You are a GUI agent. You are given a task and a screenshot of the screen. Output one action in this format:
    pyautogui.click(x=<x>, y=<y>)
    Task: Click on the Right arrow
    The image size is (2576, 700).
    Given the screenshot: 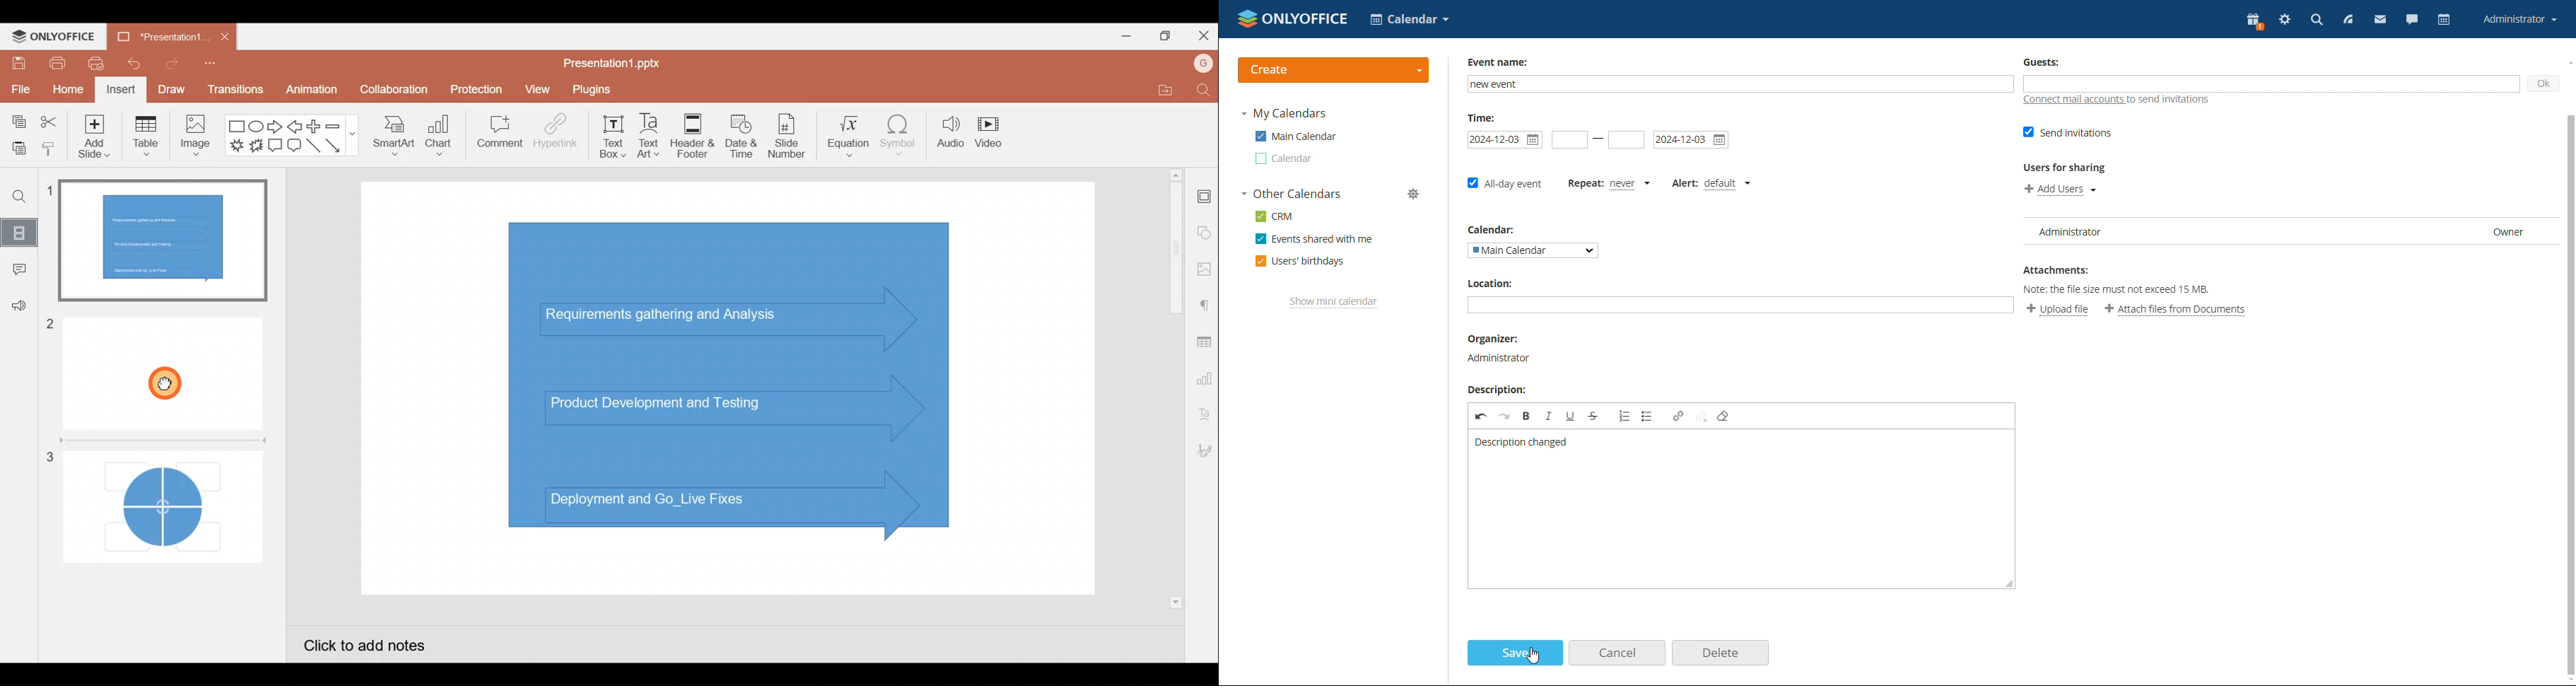 What is the action you would take?
    pyautogui.click(x=276, y=128)
    